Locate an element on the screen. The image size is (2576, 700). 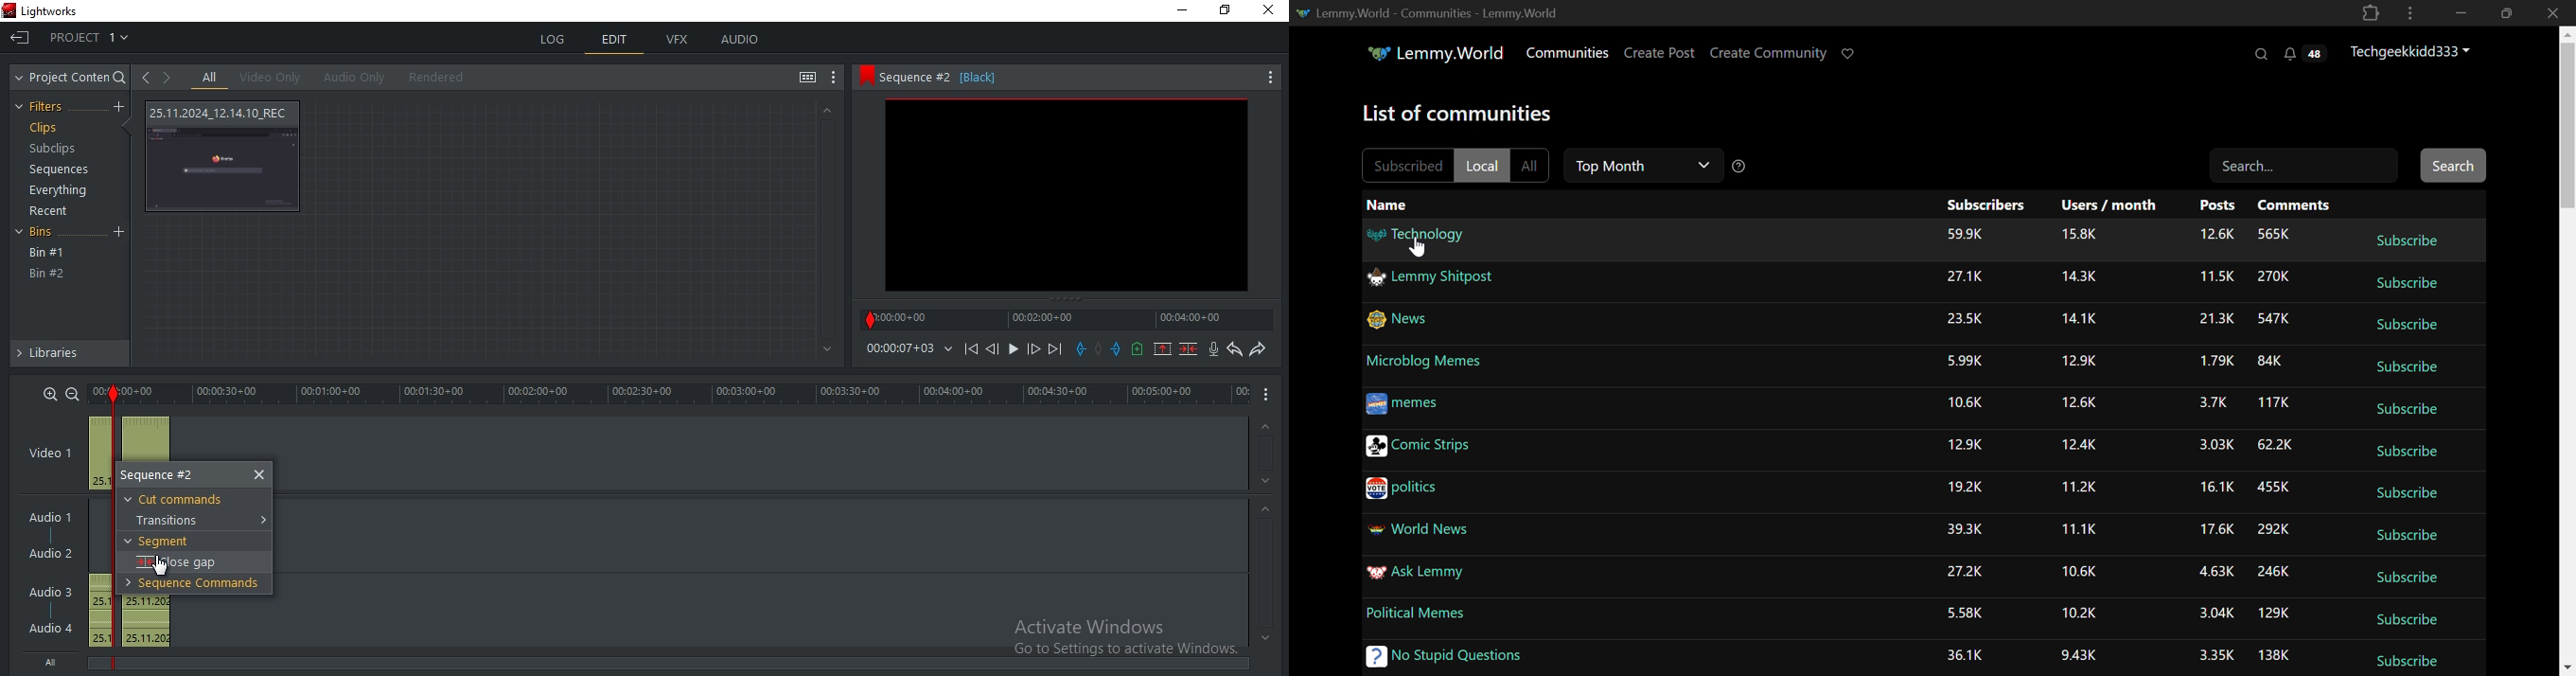
video is located at coordinates (225, 156).